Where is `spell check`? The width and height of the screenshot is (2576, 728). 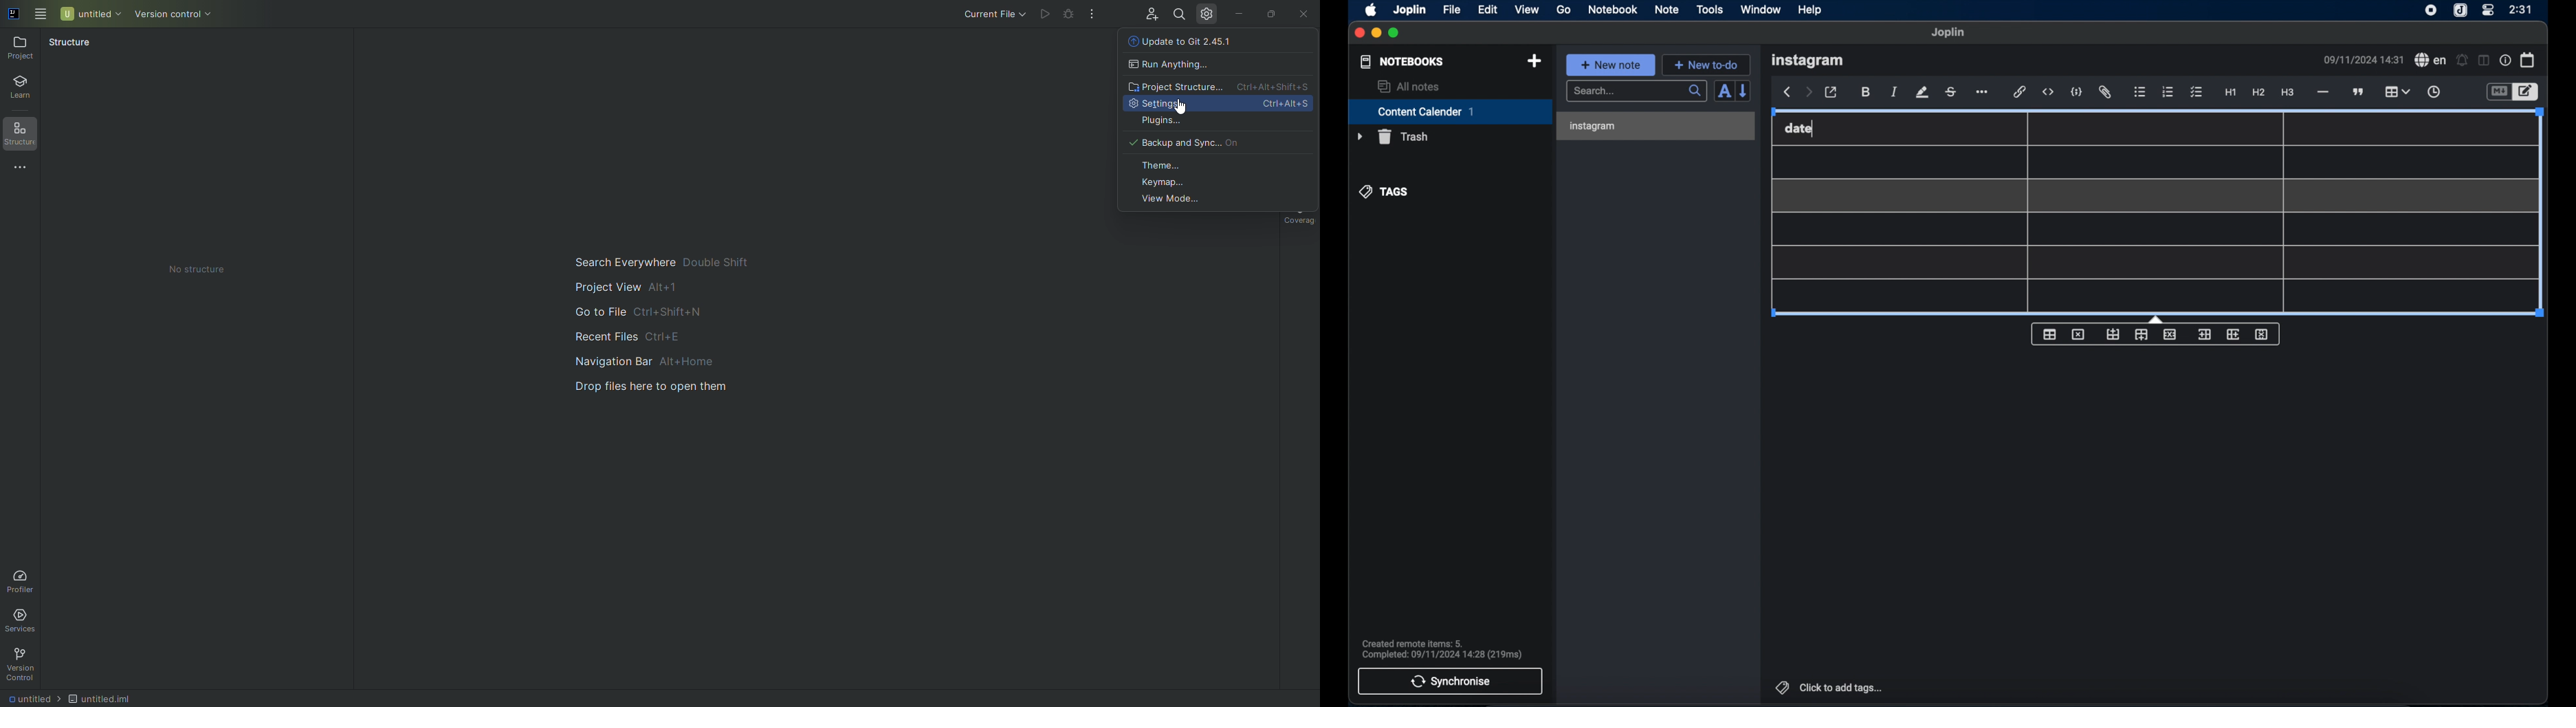
spell check is located at coordinates (2431, 60).